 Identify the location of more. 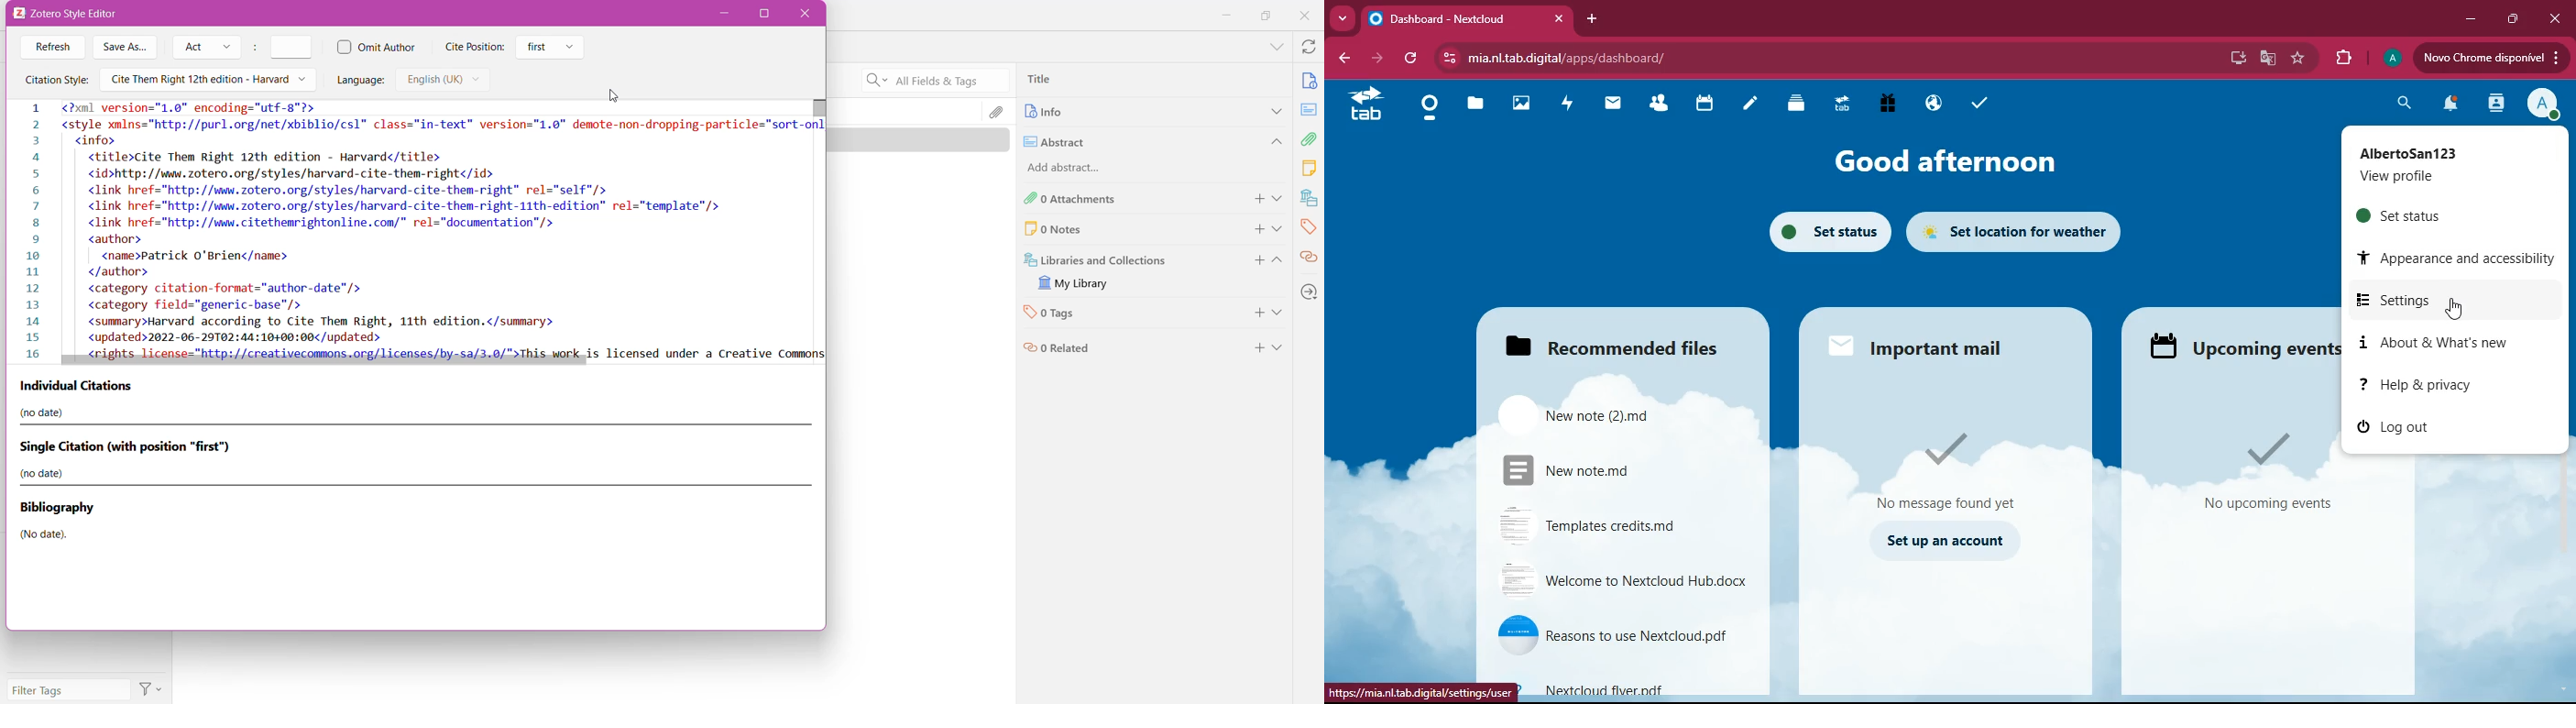
(1341, 18).